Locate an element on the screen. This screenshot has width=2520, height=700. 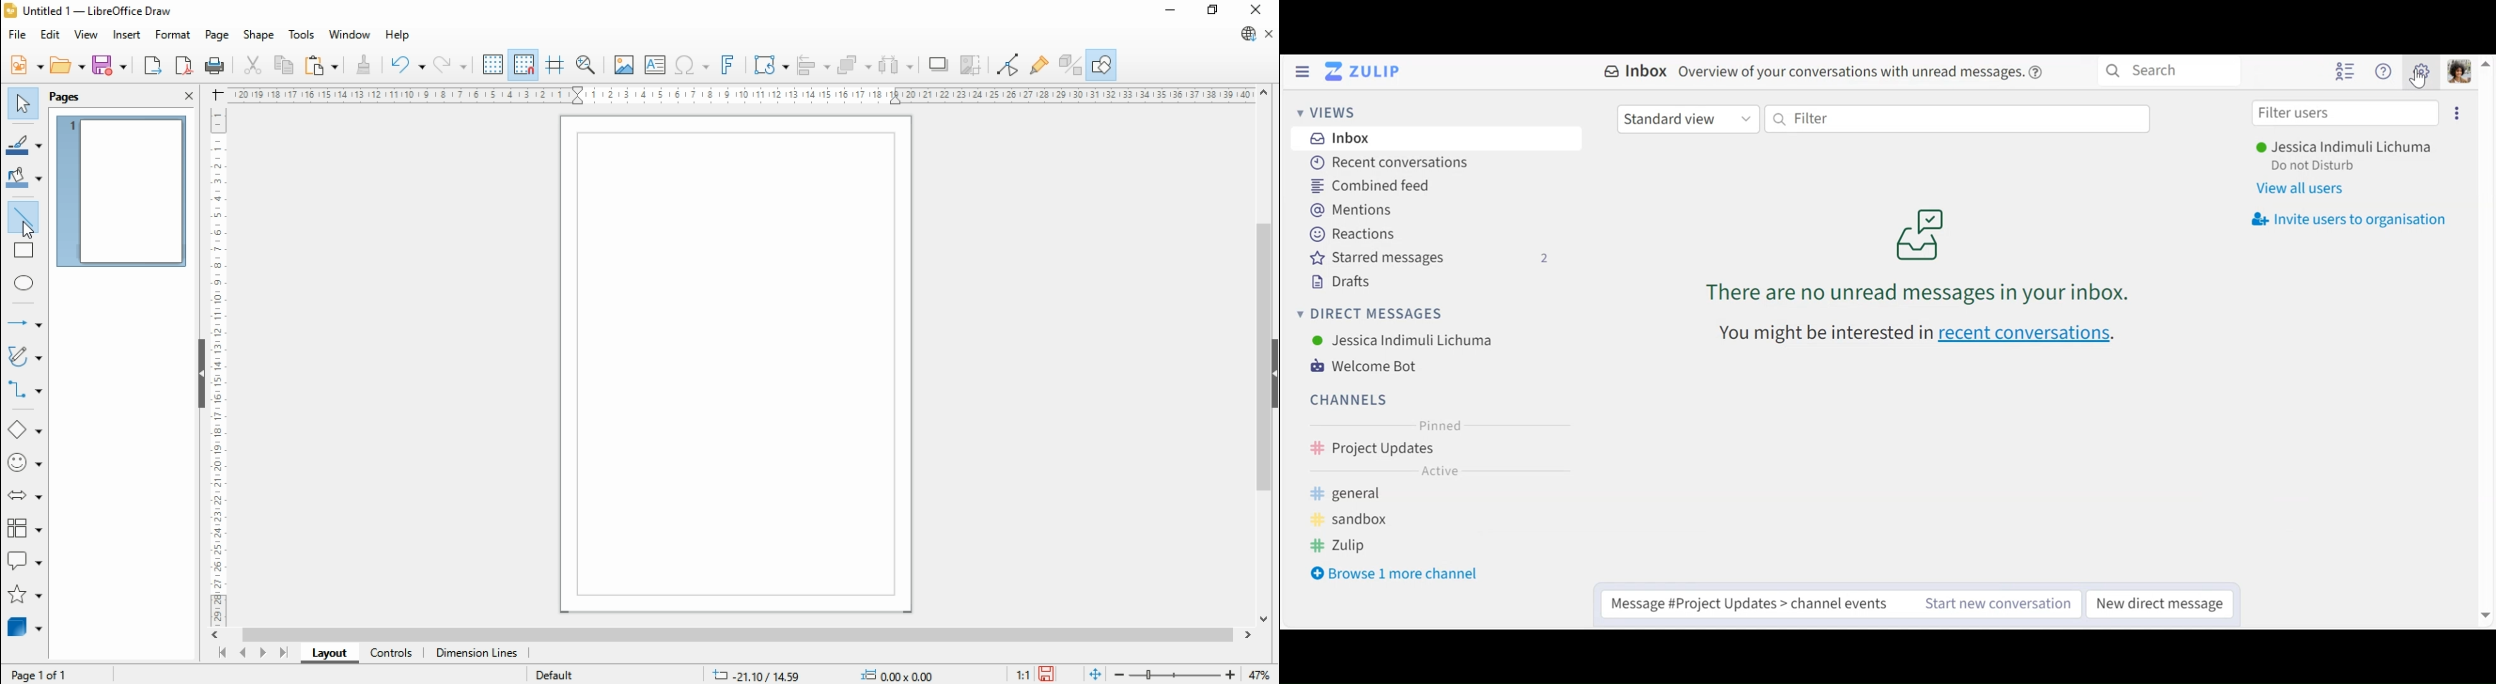
New Direct Message is located at coordinates (2161, 602).